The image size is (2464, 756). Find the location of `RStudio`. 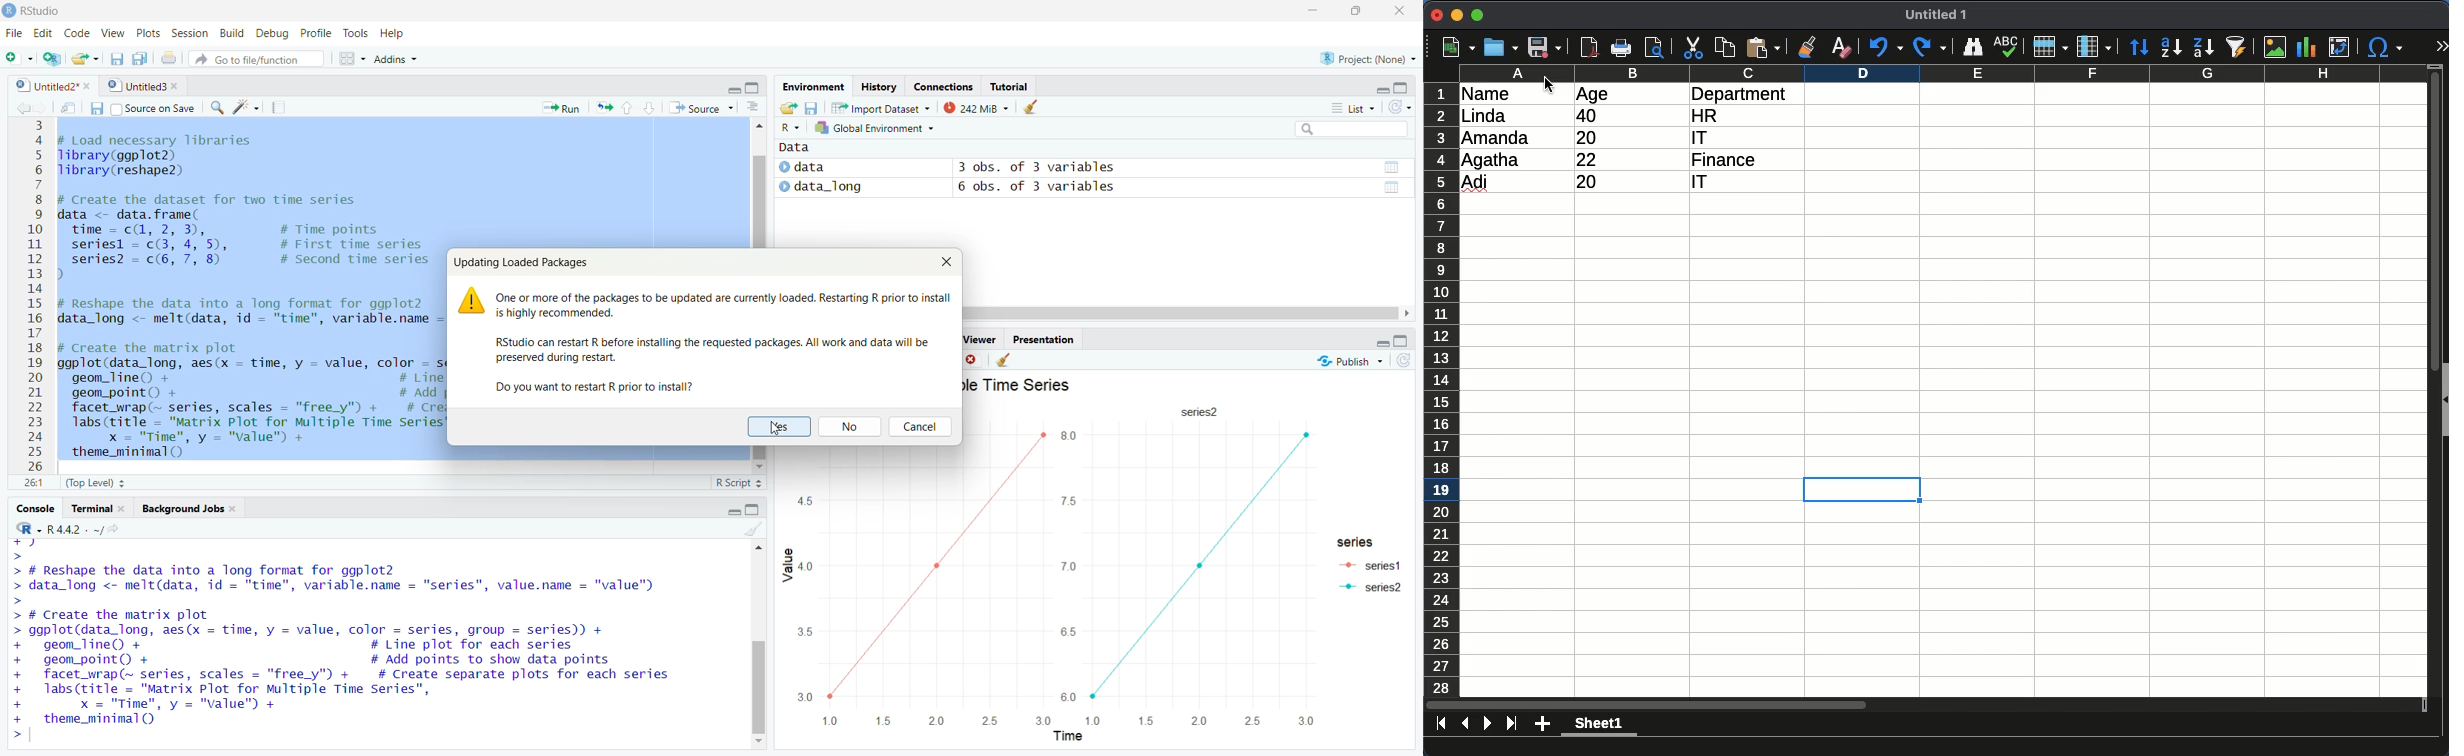

RStudio is located at coordinates (46, 11).